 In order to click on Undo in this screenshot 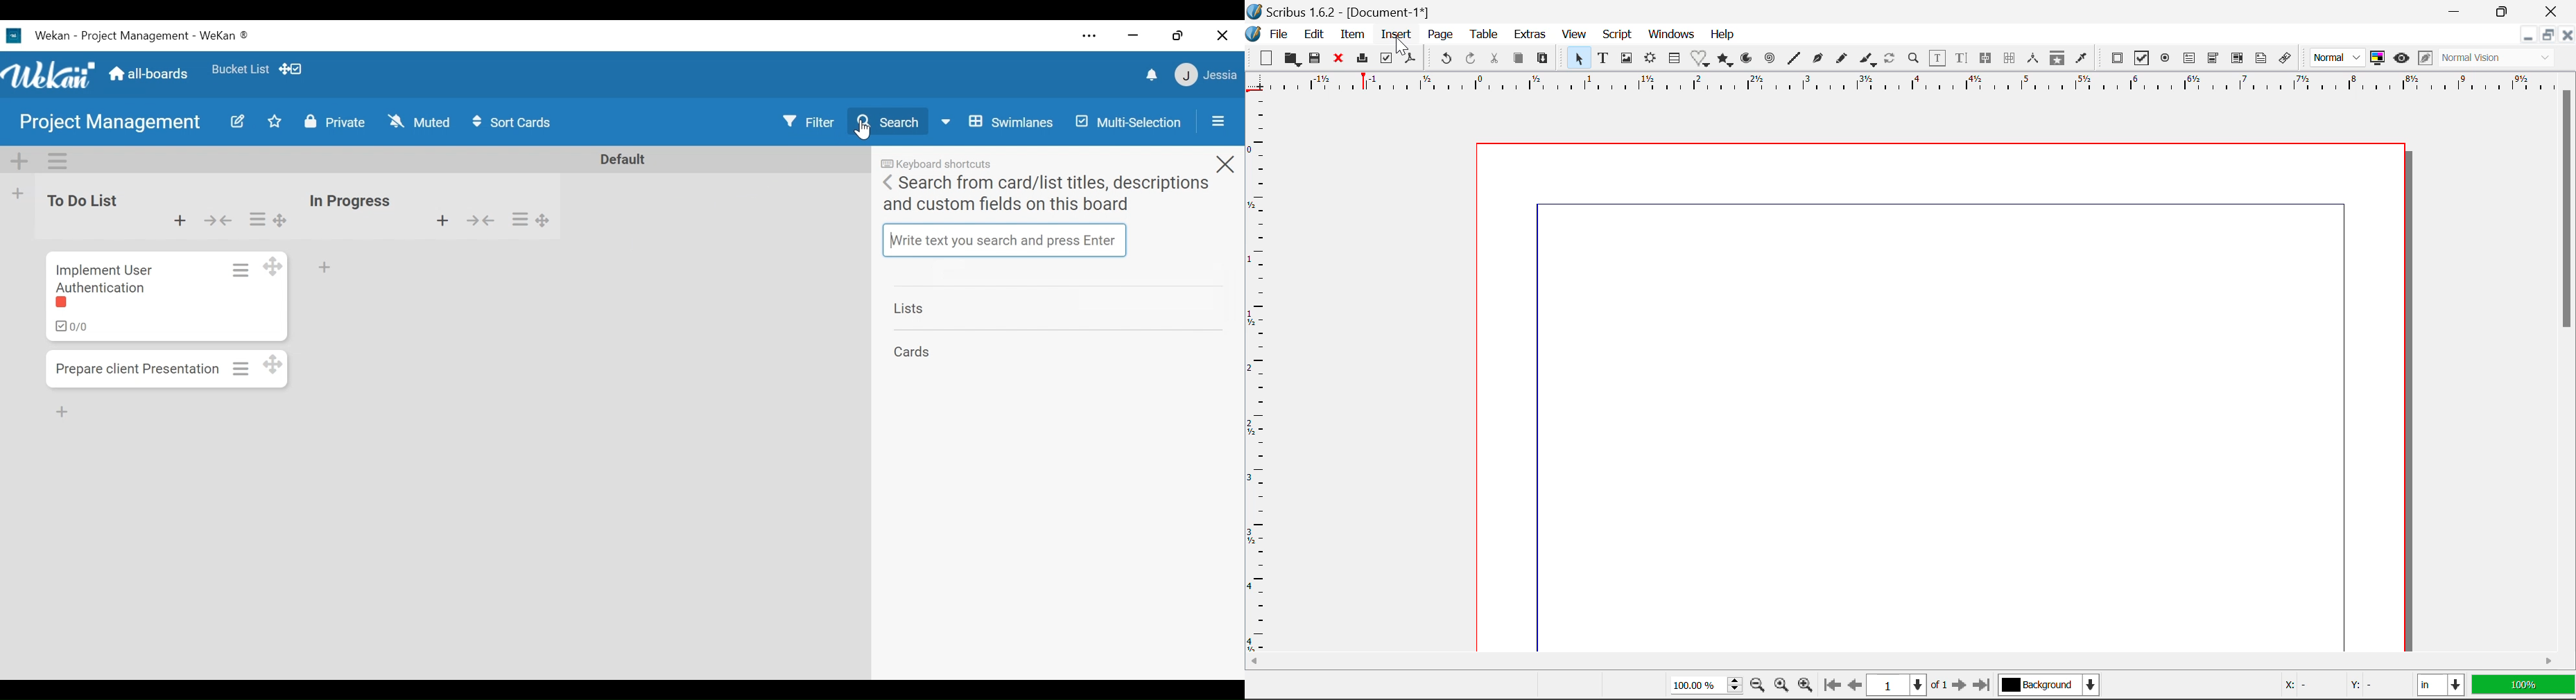, I will do `click(1444, 59)`.